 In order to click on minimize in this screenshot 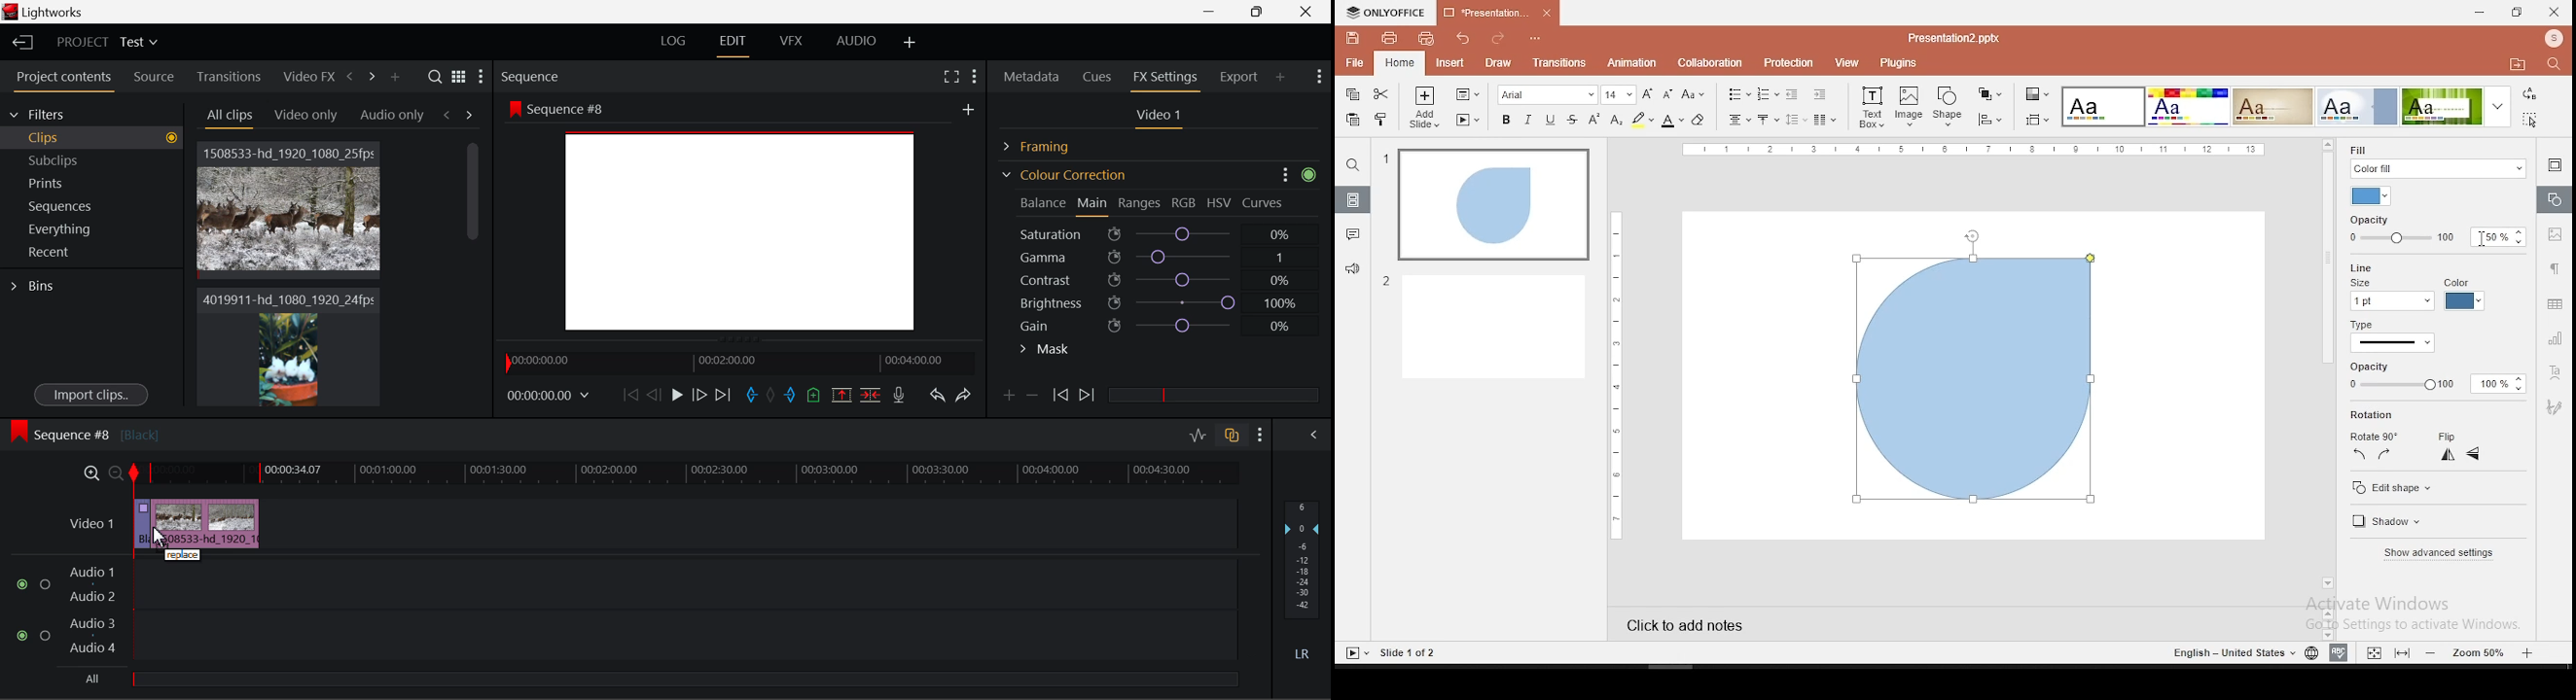, I will do `click(2479, 12)`.